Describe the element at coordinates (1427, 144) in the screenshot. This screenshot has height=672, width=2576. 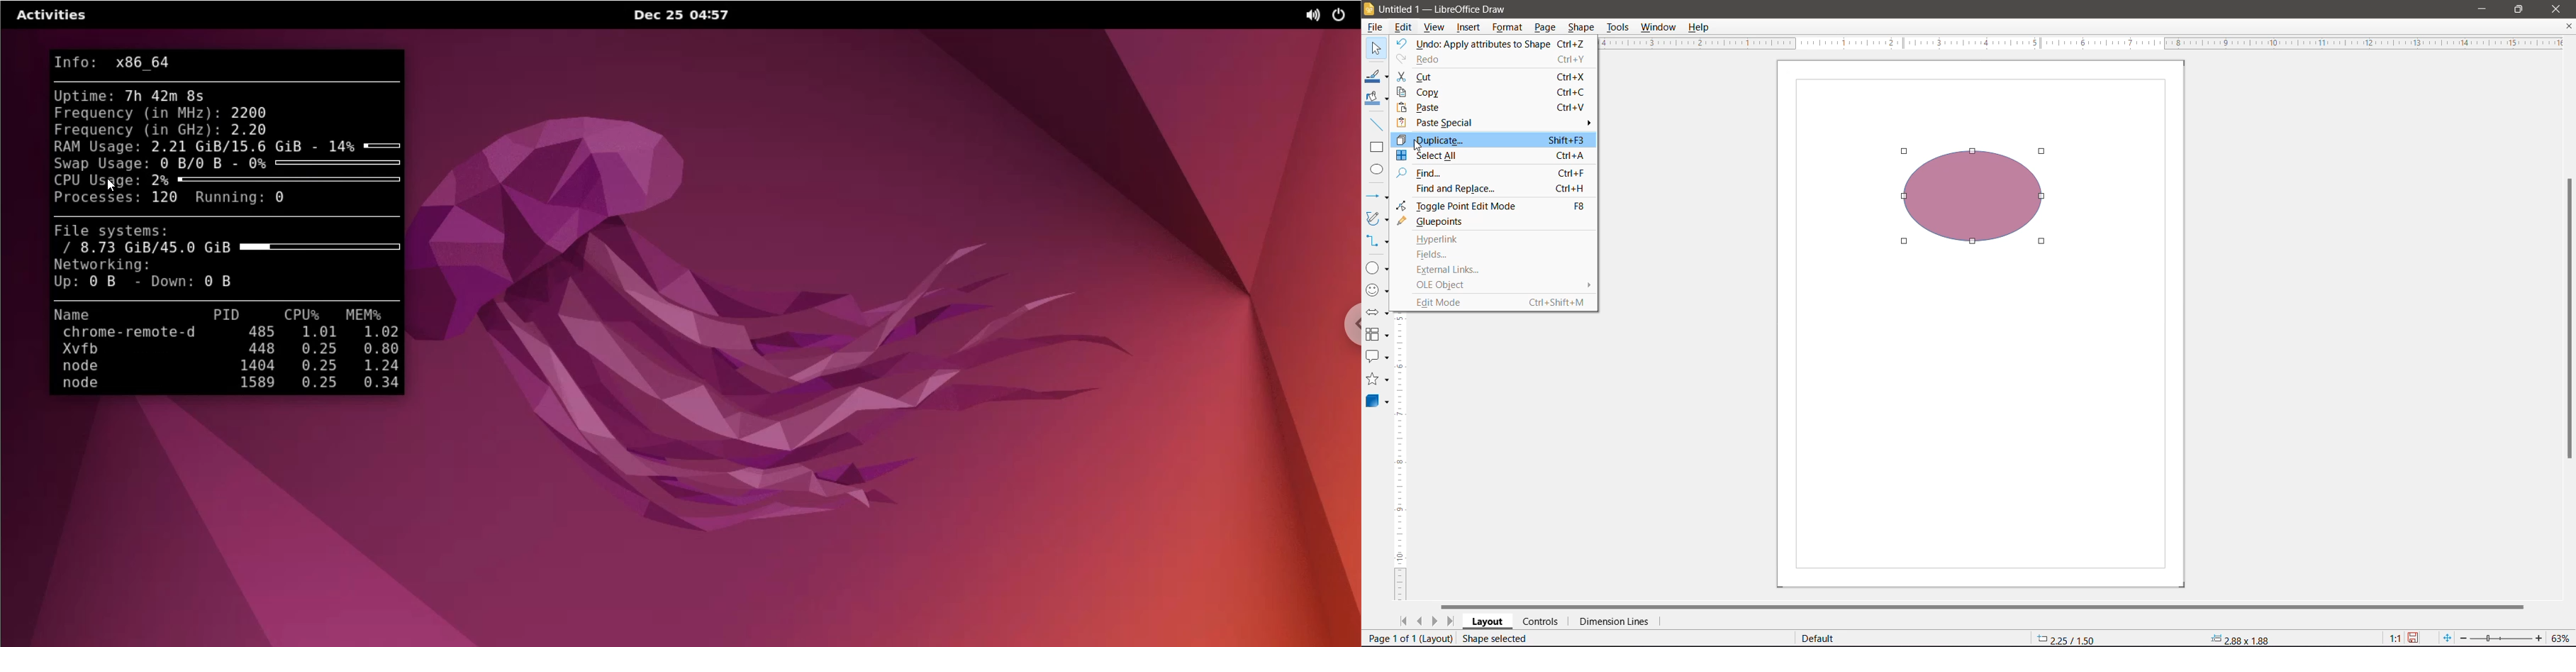
I see `Cursor` at that location.